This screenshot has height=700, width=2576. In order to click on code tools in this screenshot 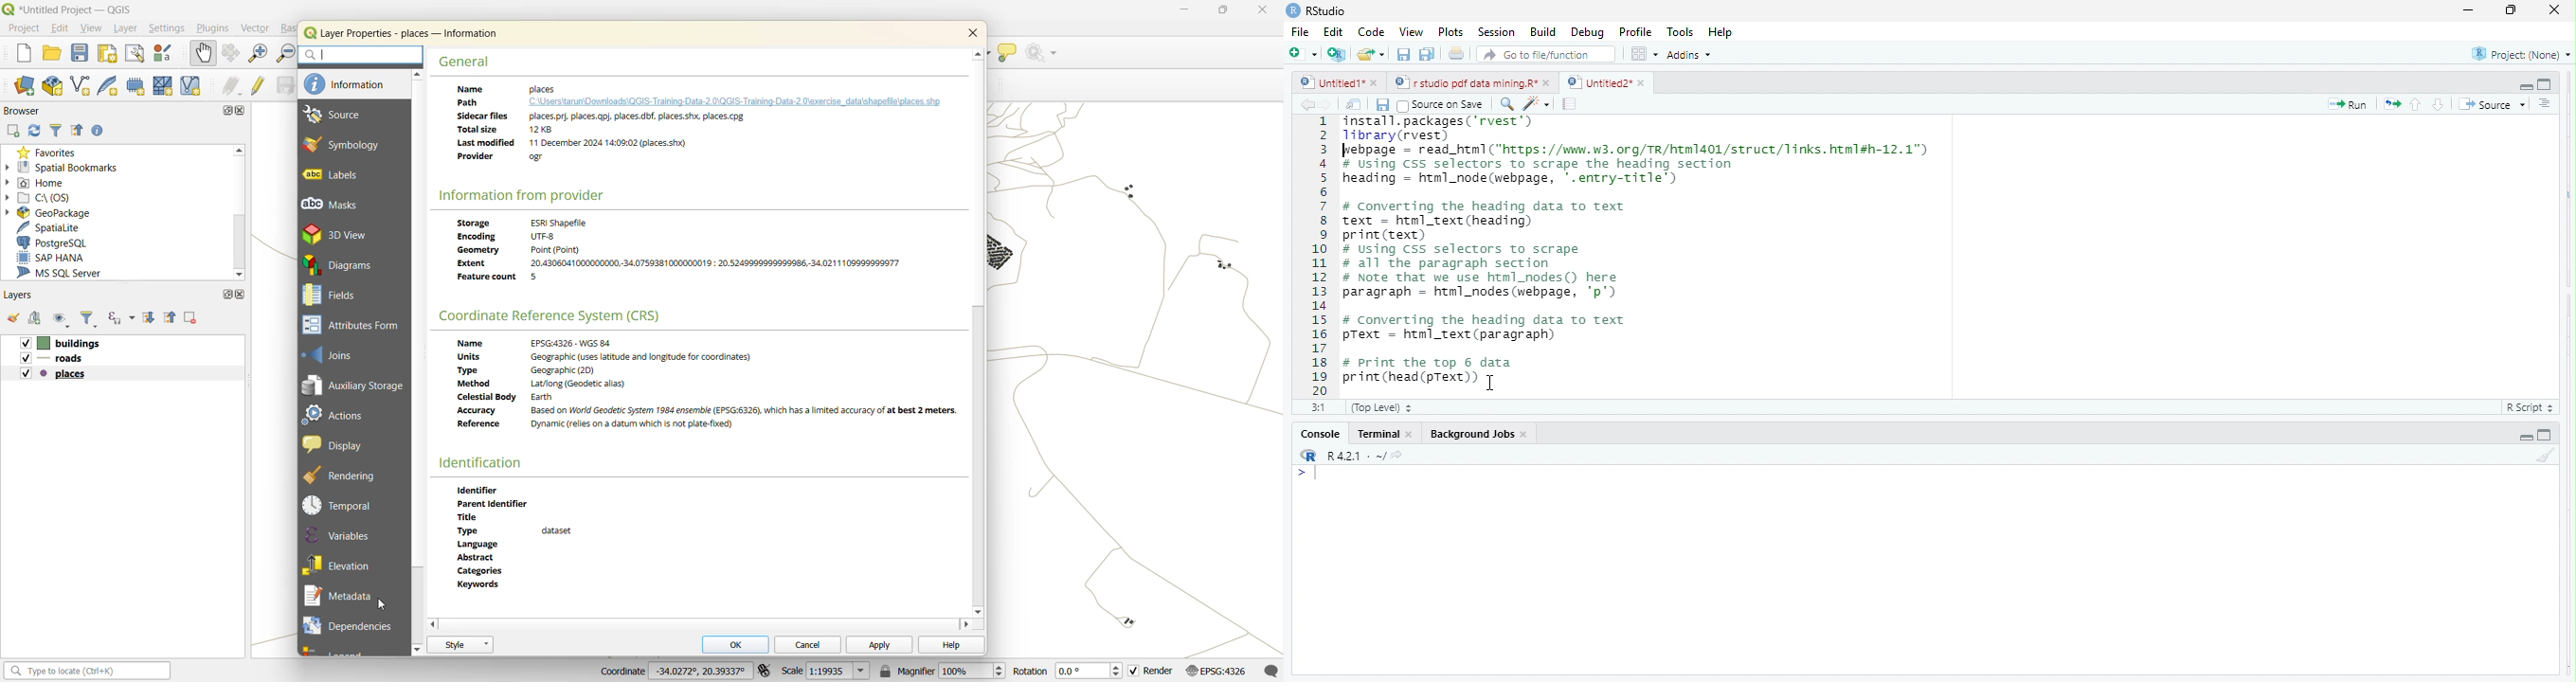, I will do `click(1537, 103)`.